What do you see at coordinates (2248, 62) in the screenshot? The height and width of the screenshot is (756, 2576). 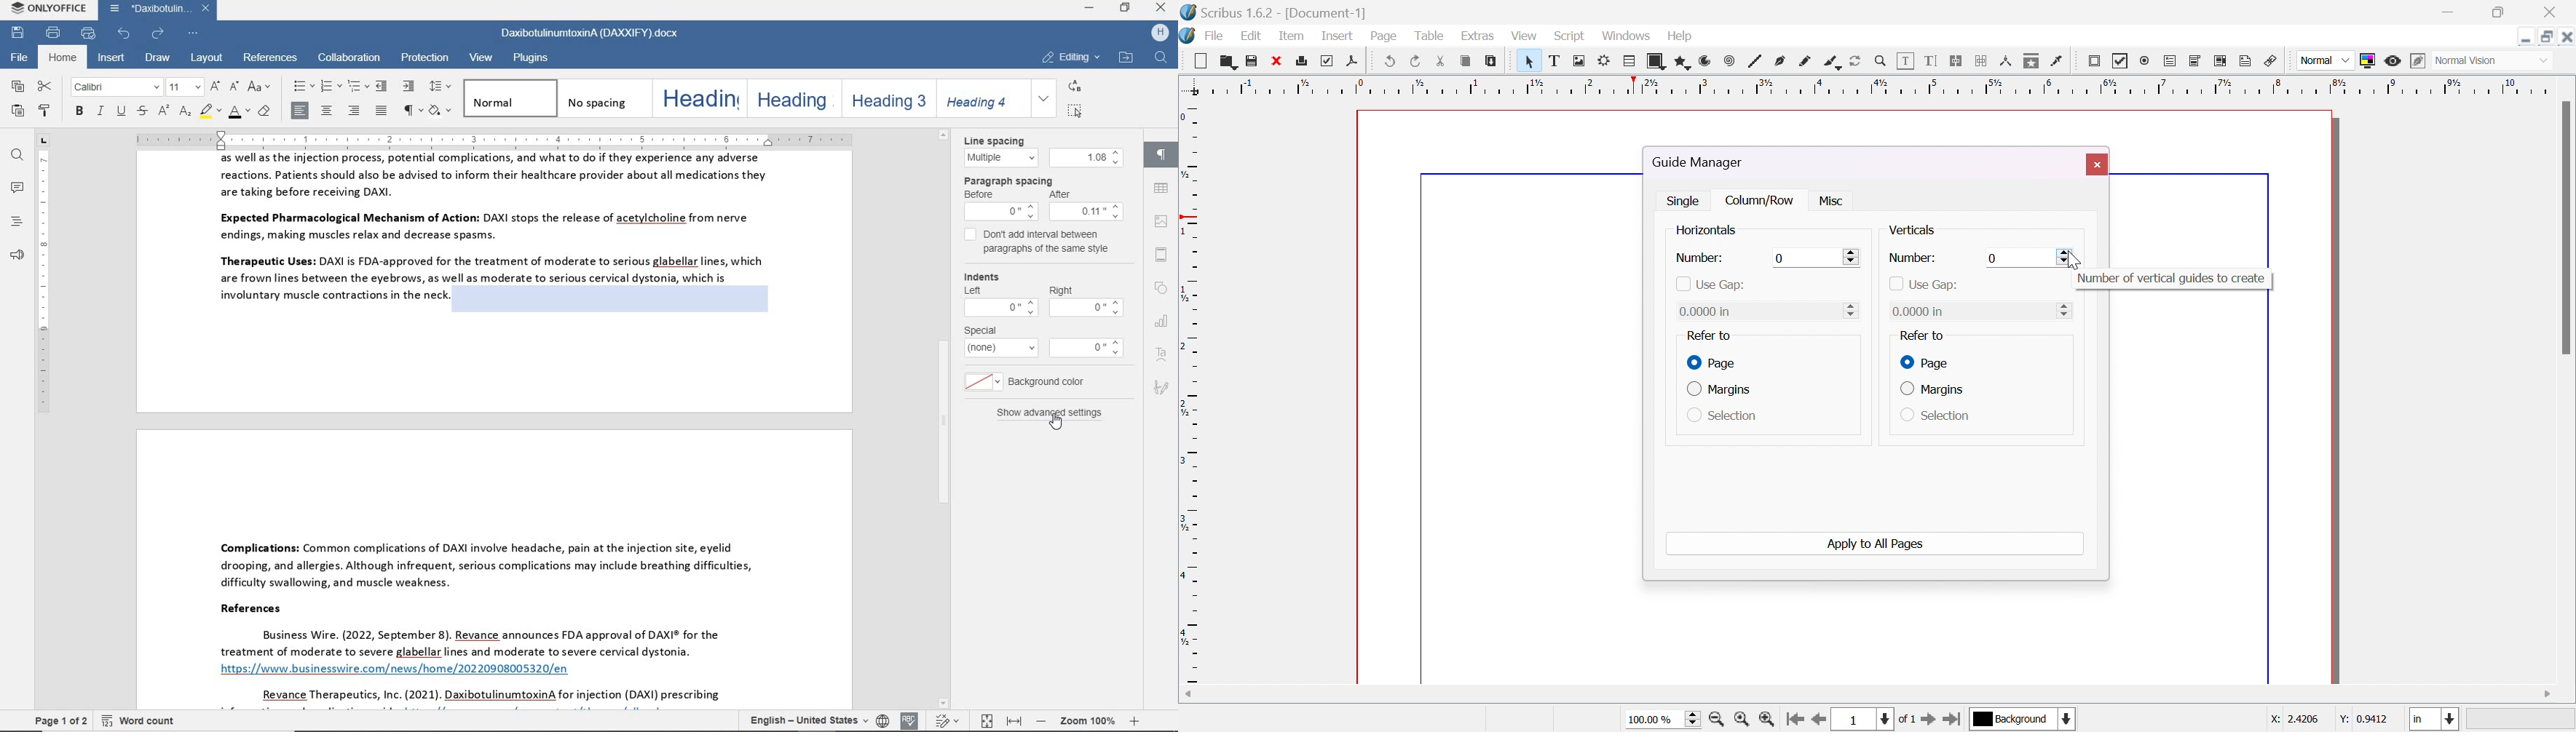 I see `text annotation` at bounding box center [2248, 62].